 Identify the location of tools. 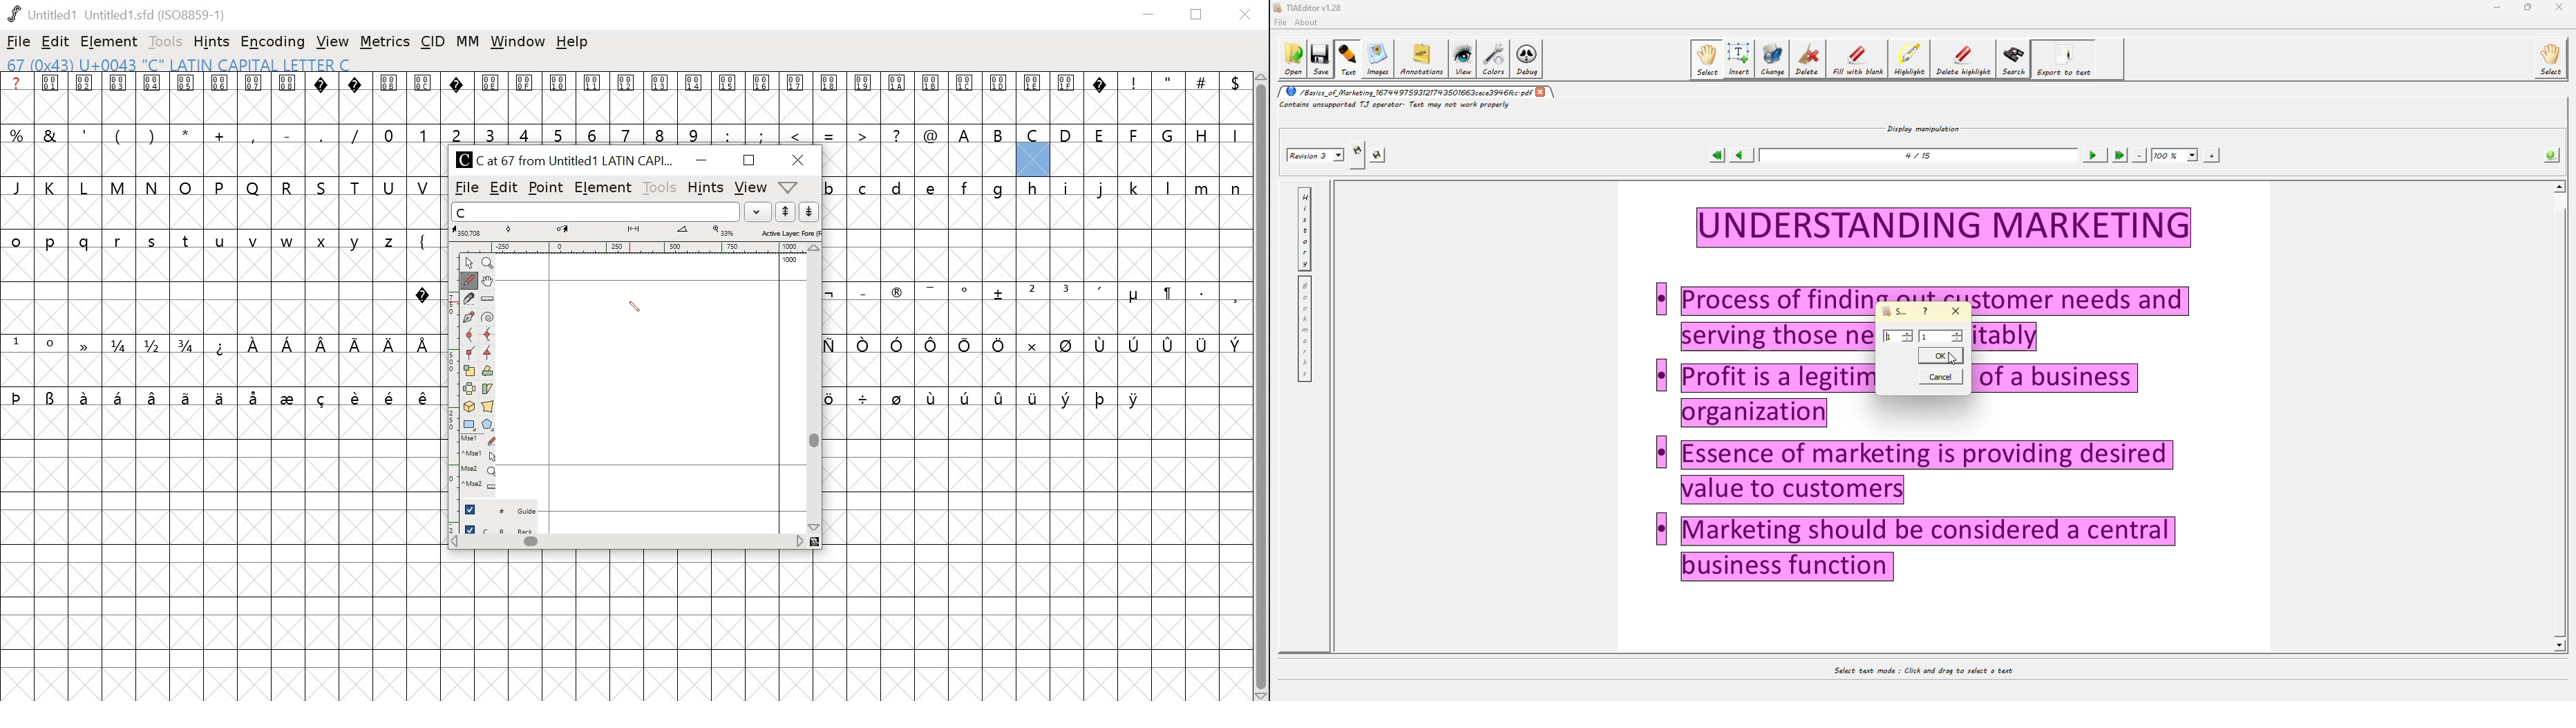
(661, 185).